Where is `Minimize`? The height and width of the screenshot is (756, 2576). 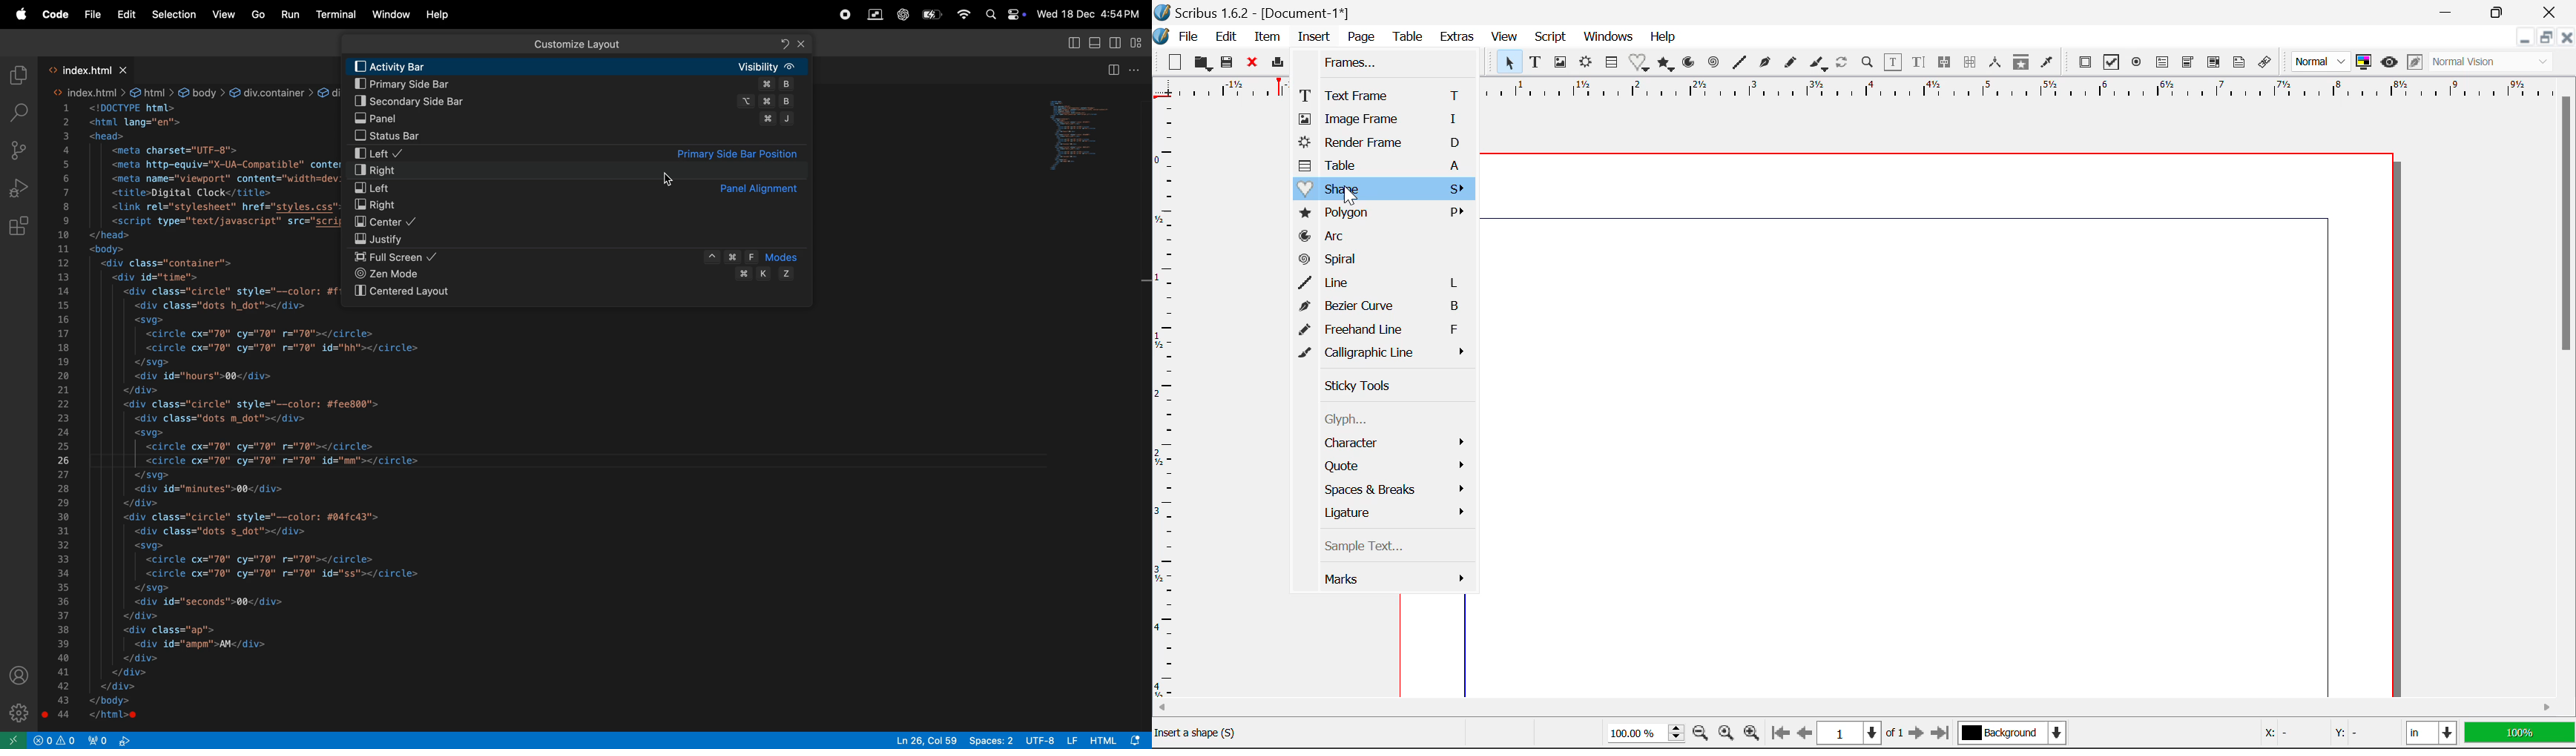
Minimize is located at coordinates (2548, 39).